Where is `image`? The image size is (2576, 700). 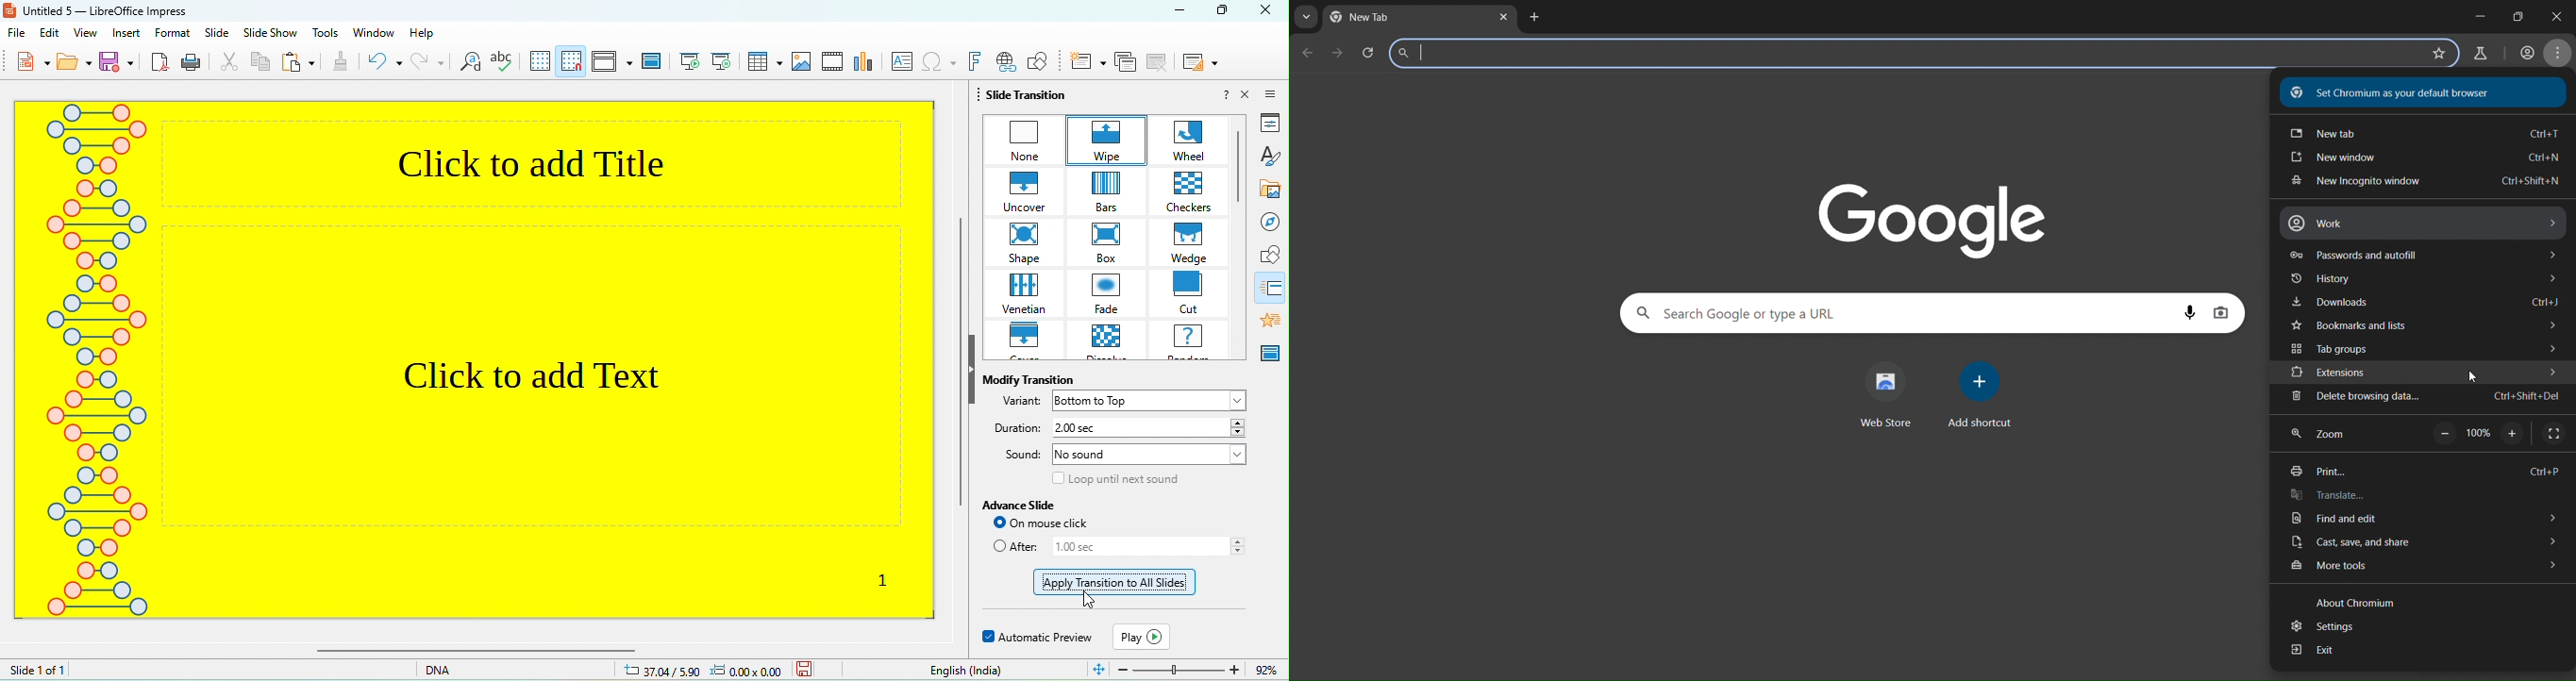 image is located at coordinates (802, 64).